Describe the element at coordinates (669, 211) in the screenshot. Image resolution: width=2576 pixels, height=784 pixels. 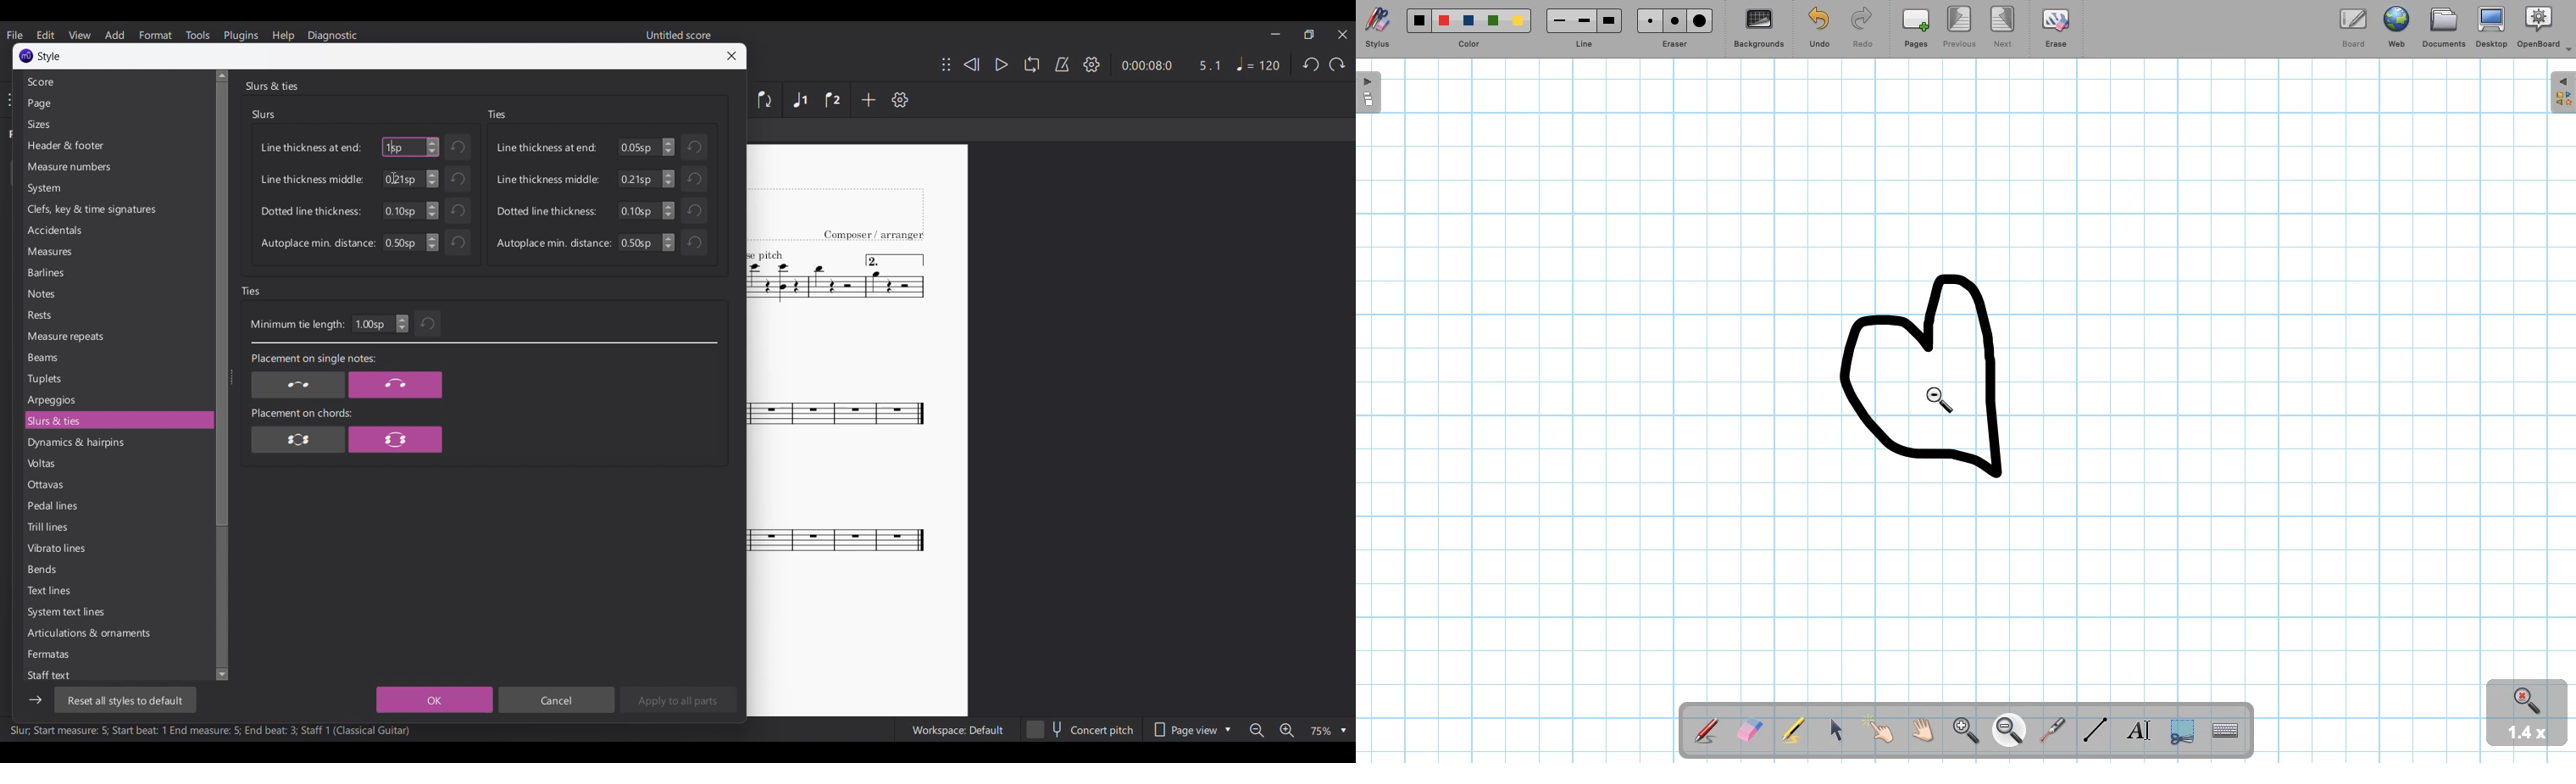
I see `Change dotted line thickness` at that location.